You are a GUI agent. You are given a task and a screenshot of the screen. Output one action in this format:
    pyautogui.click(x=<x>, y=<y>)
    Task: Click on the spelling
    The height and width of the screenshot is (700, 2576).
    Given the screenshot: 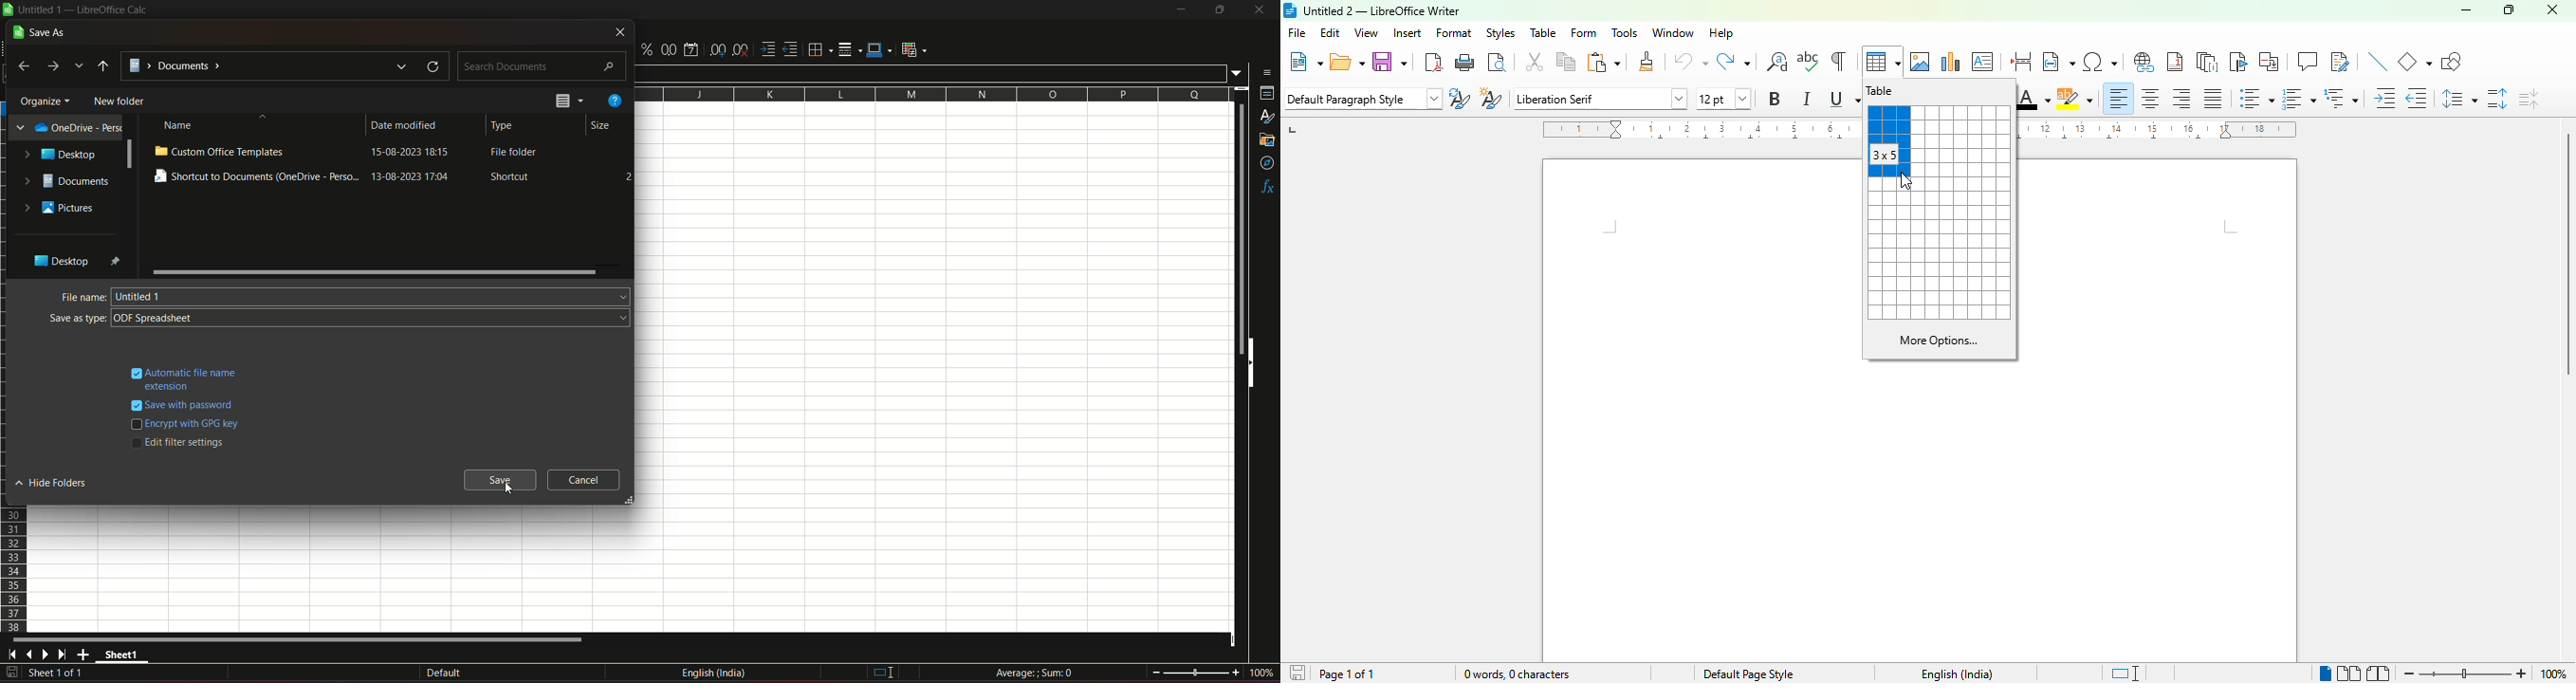 What is the action you would take?
    pyautogui.click(x=1809, y=61)
    